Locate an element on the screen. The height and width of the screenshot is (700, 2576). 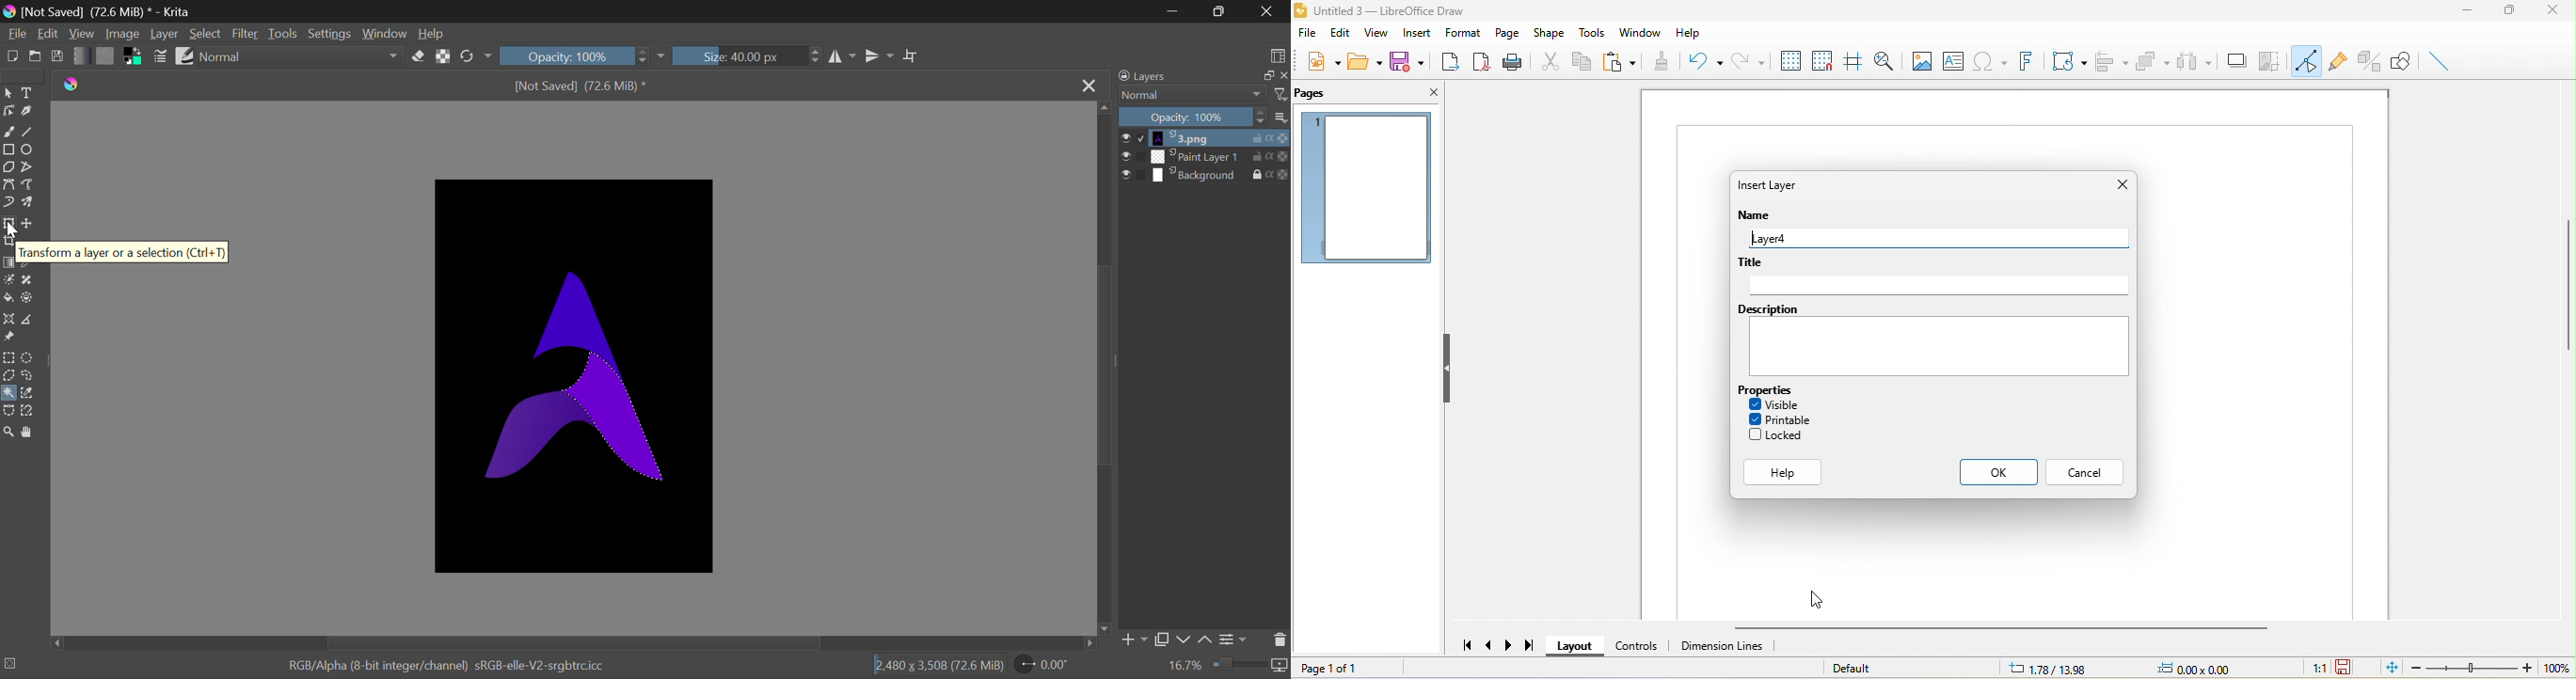
Page Rotation is located at coordinates (1051, 665).